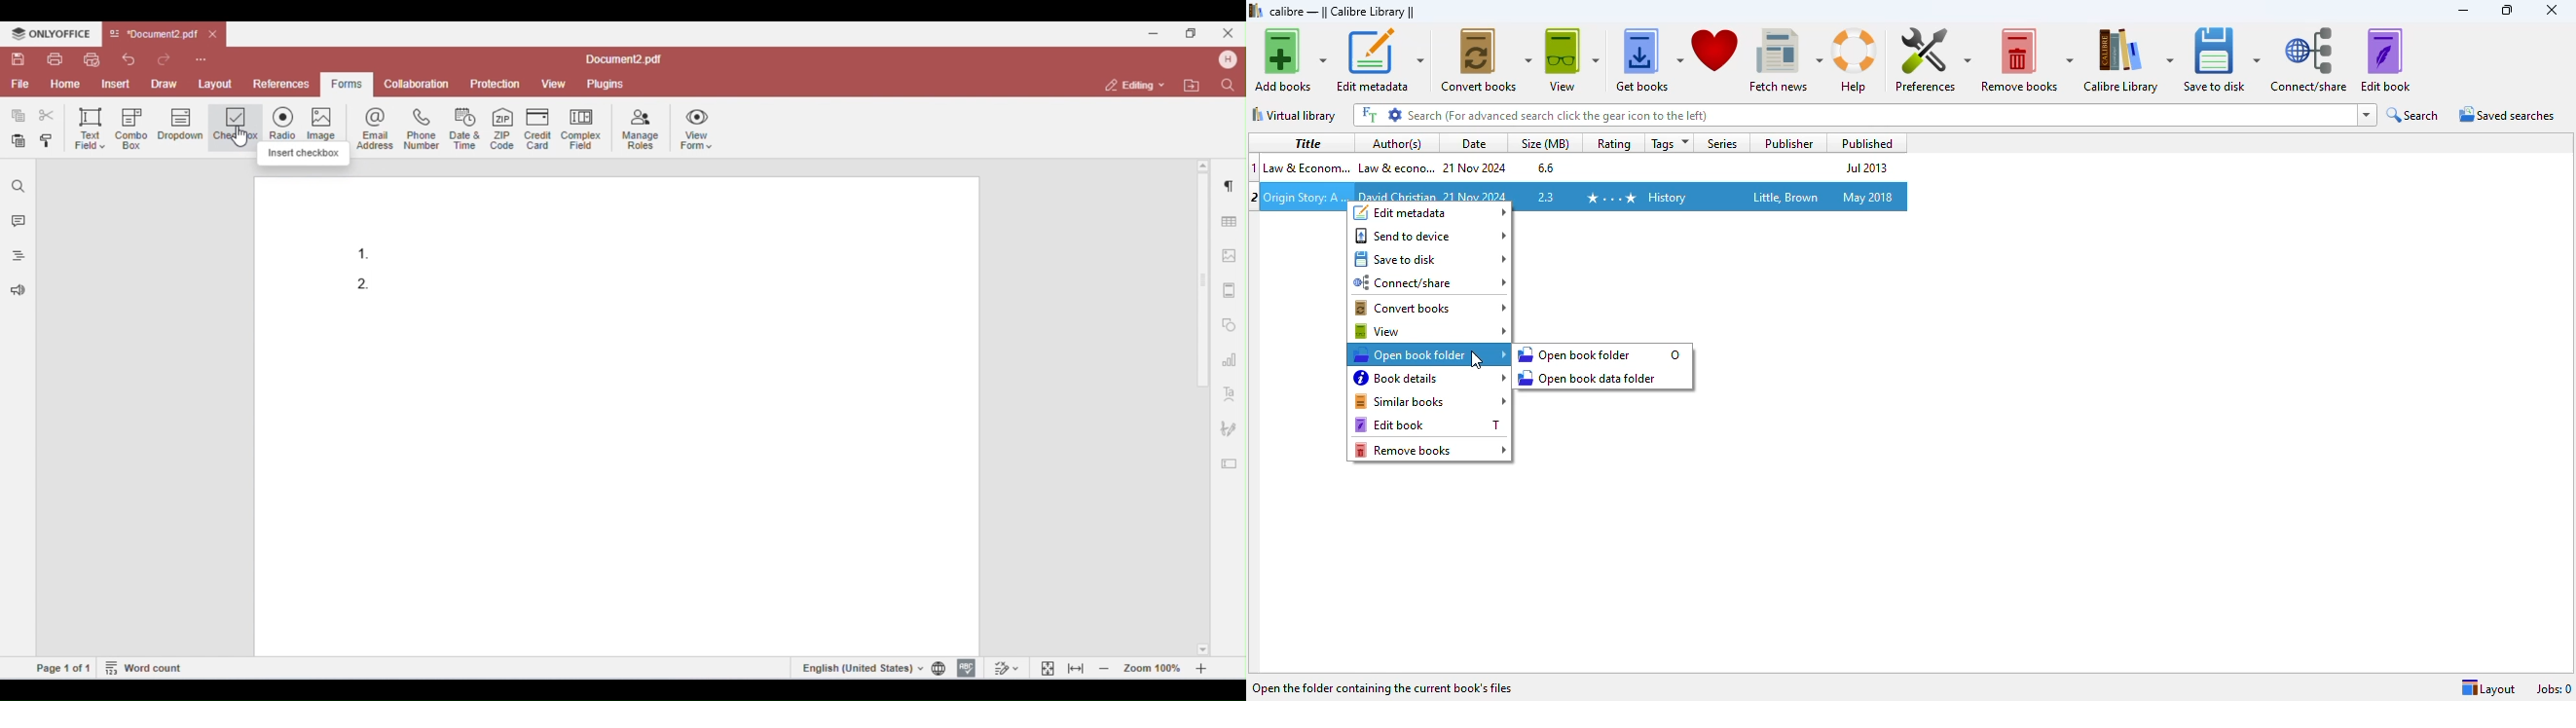  Describe the element at coordinates (2221, 60) in the screenshot. I see `save to disk` at that location.